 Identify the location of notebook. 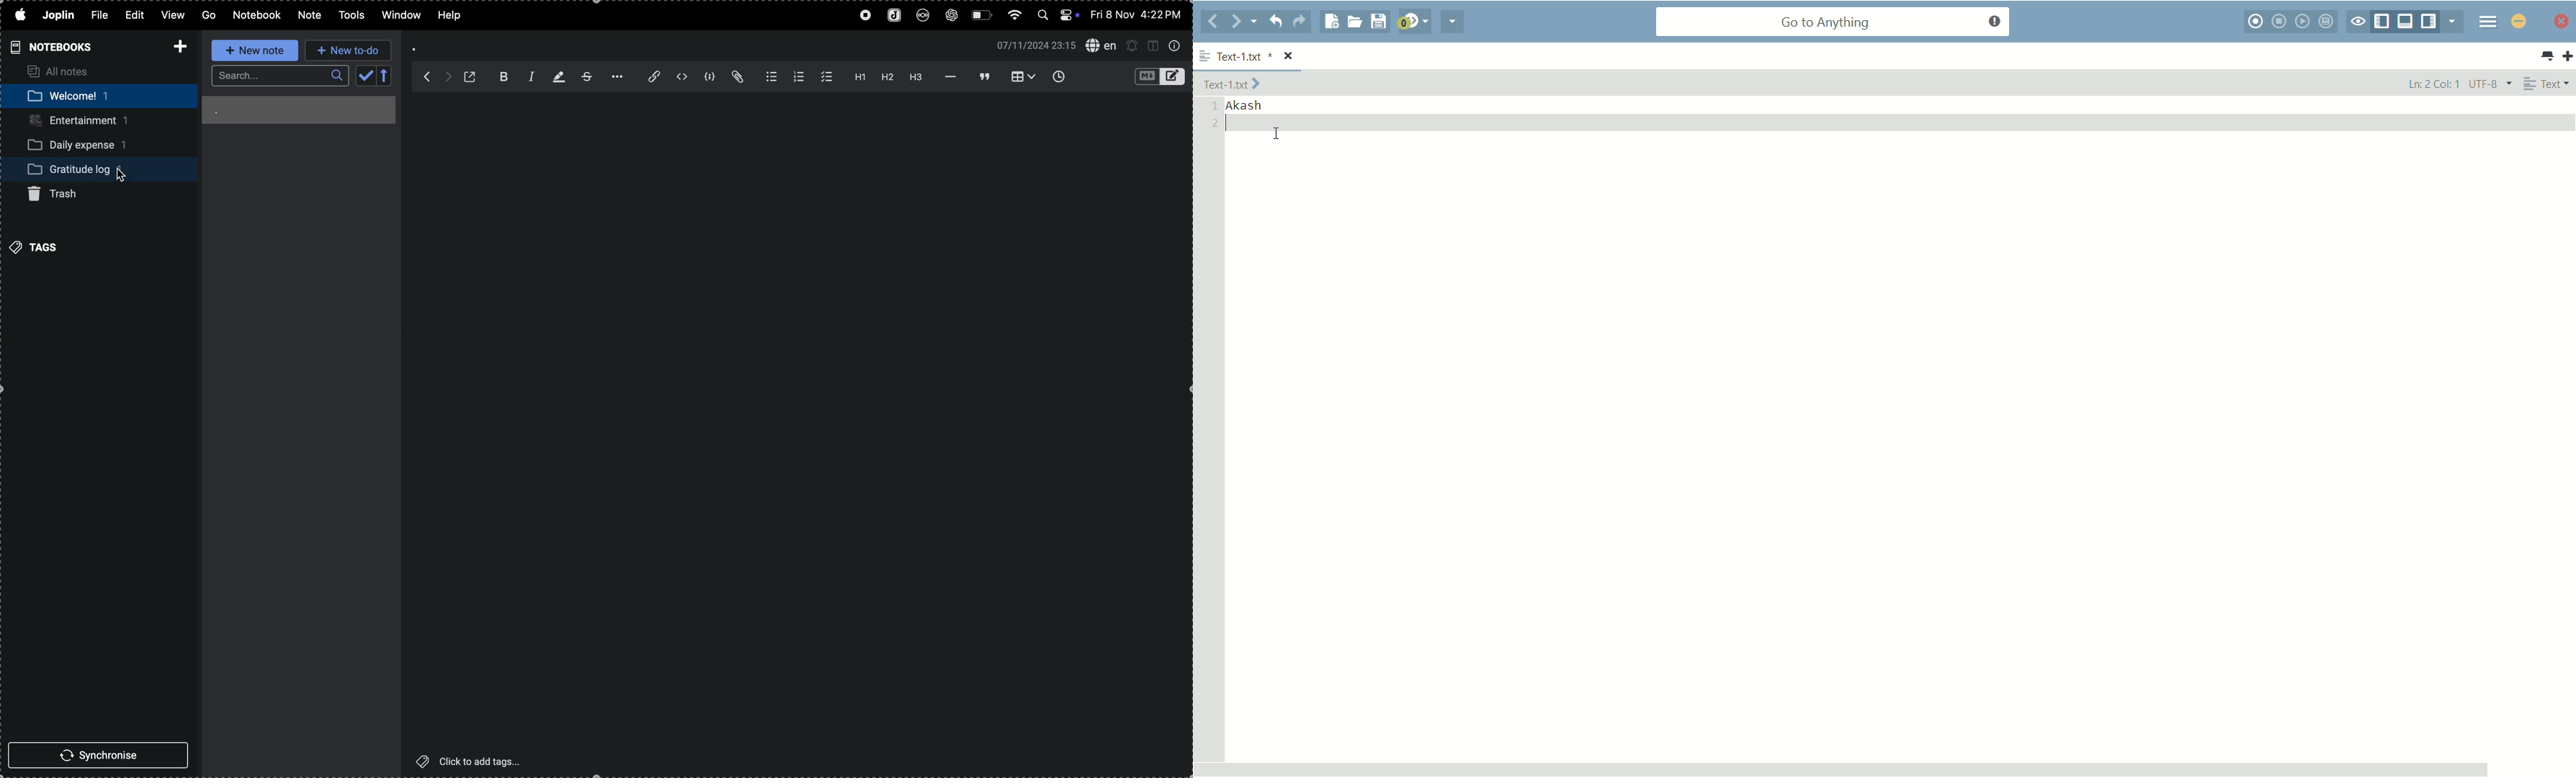
(258, 15).